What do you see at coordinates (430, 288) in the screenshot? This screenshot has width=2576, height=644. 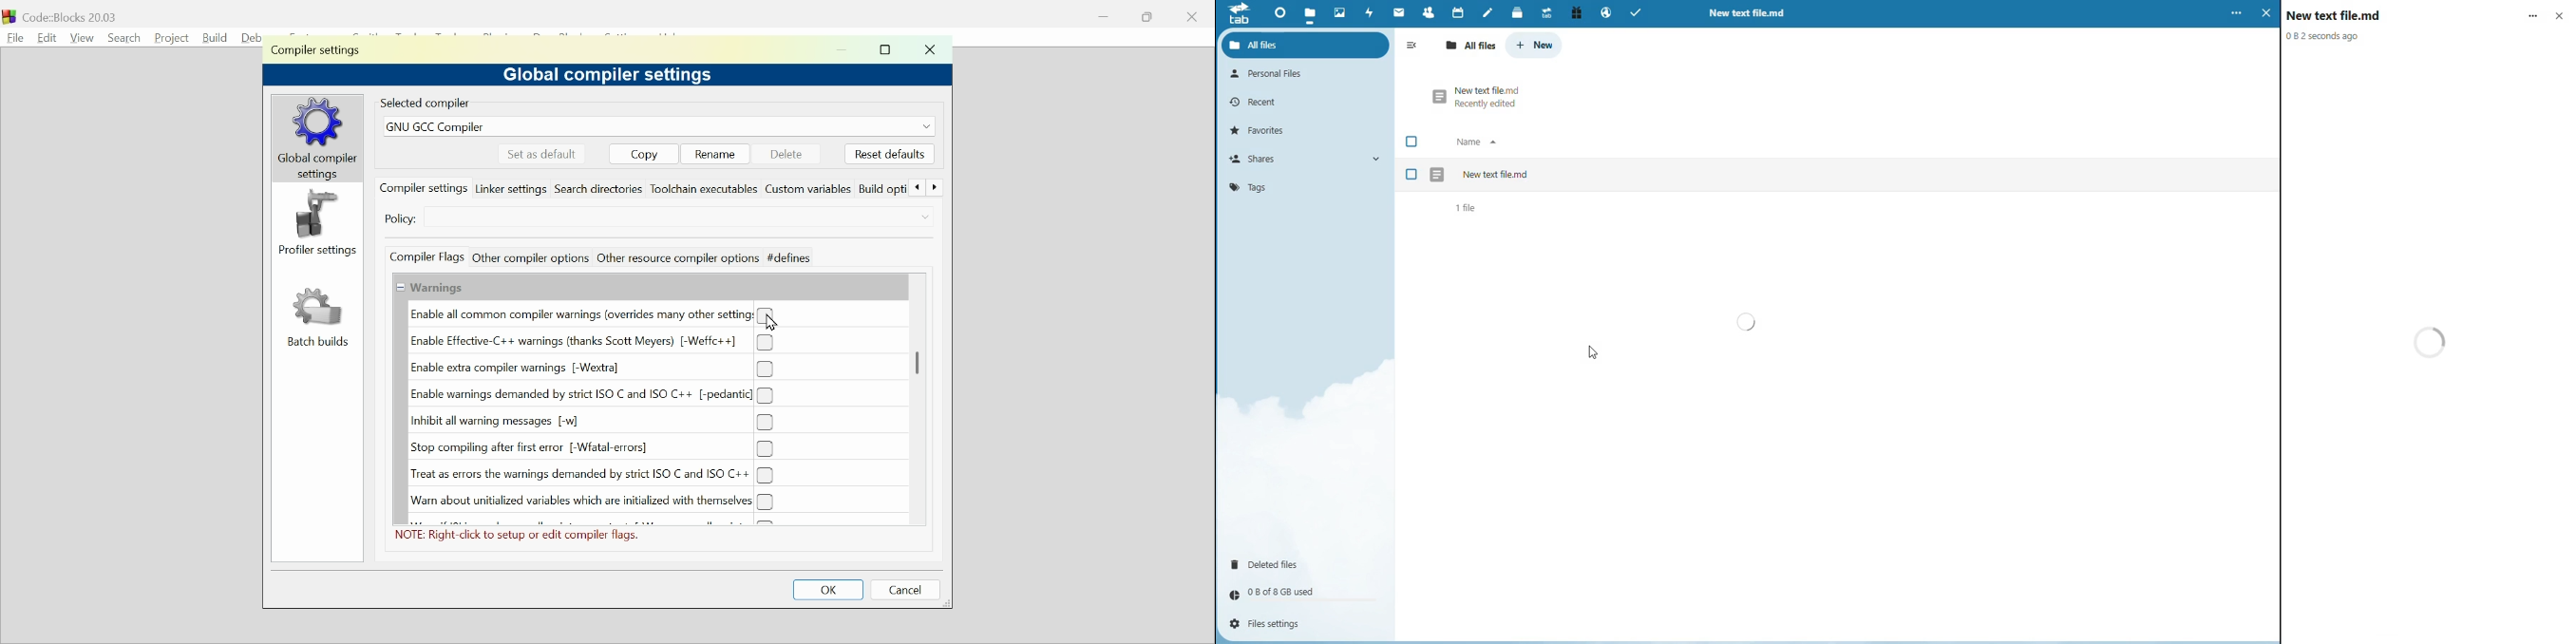 I see `Collapse/Expand Warnings` at bounding box center [430, 288].